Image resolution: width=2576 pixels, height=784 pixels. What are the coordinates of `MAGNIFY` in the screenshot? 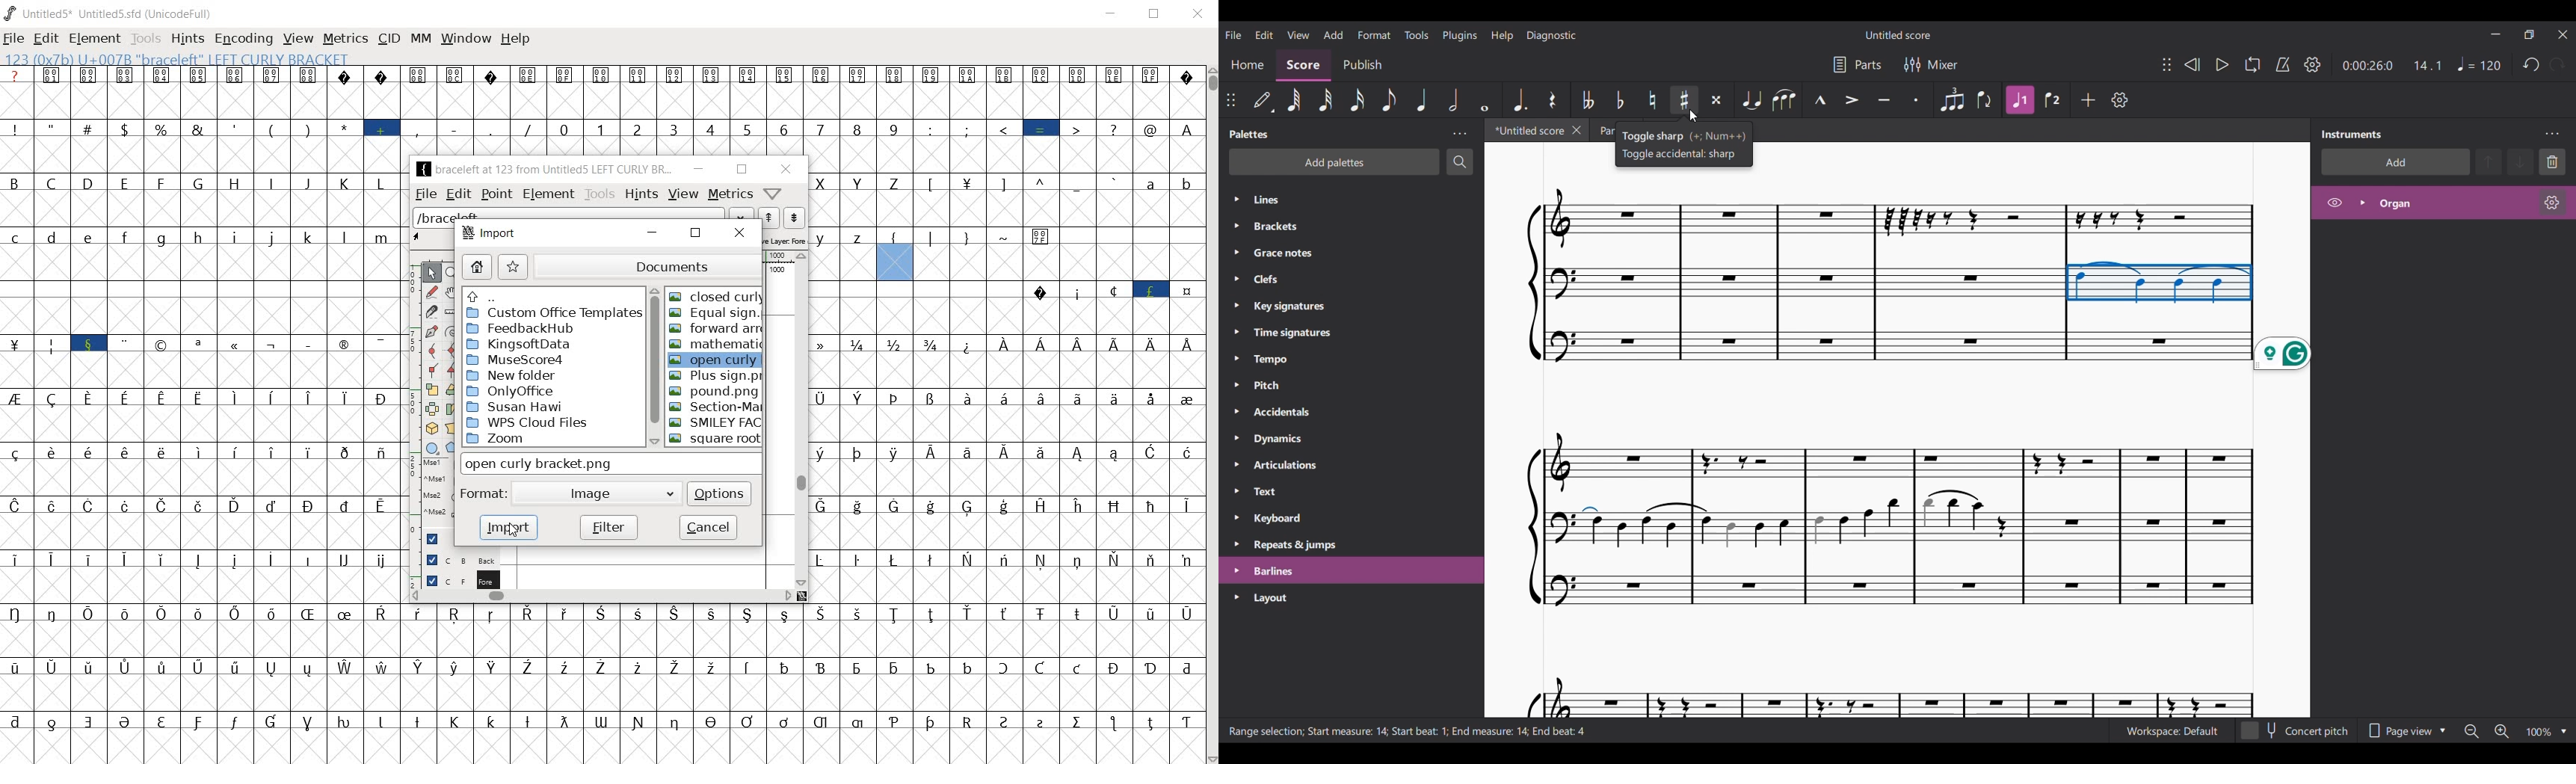 It's located at (454, 274).